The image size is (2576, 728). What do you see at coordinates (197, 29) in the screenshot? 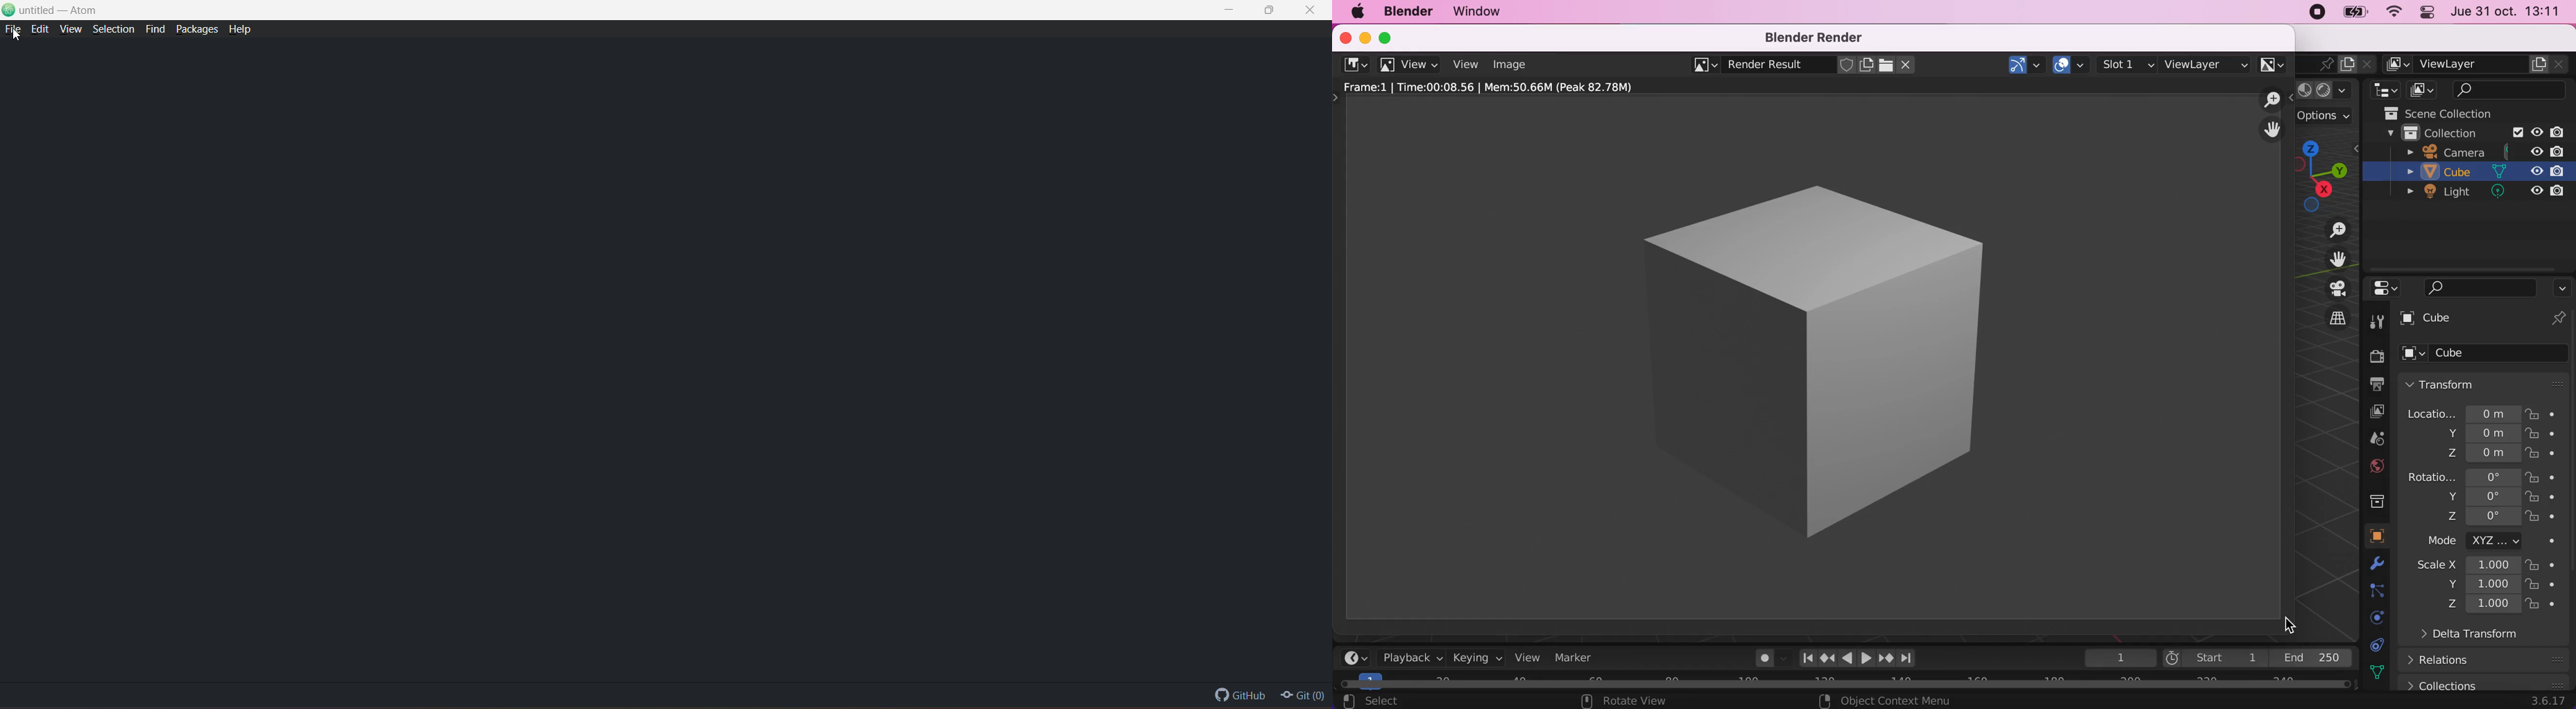
I see `Packages` at bounding box center [197, 29].